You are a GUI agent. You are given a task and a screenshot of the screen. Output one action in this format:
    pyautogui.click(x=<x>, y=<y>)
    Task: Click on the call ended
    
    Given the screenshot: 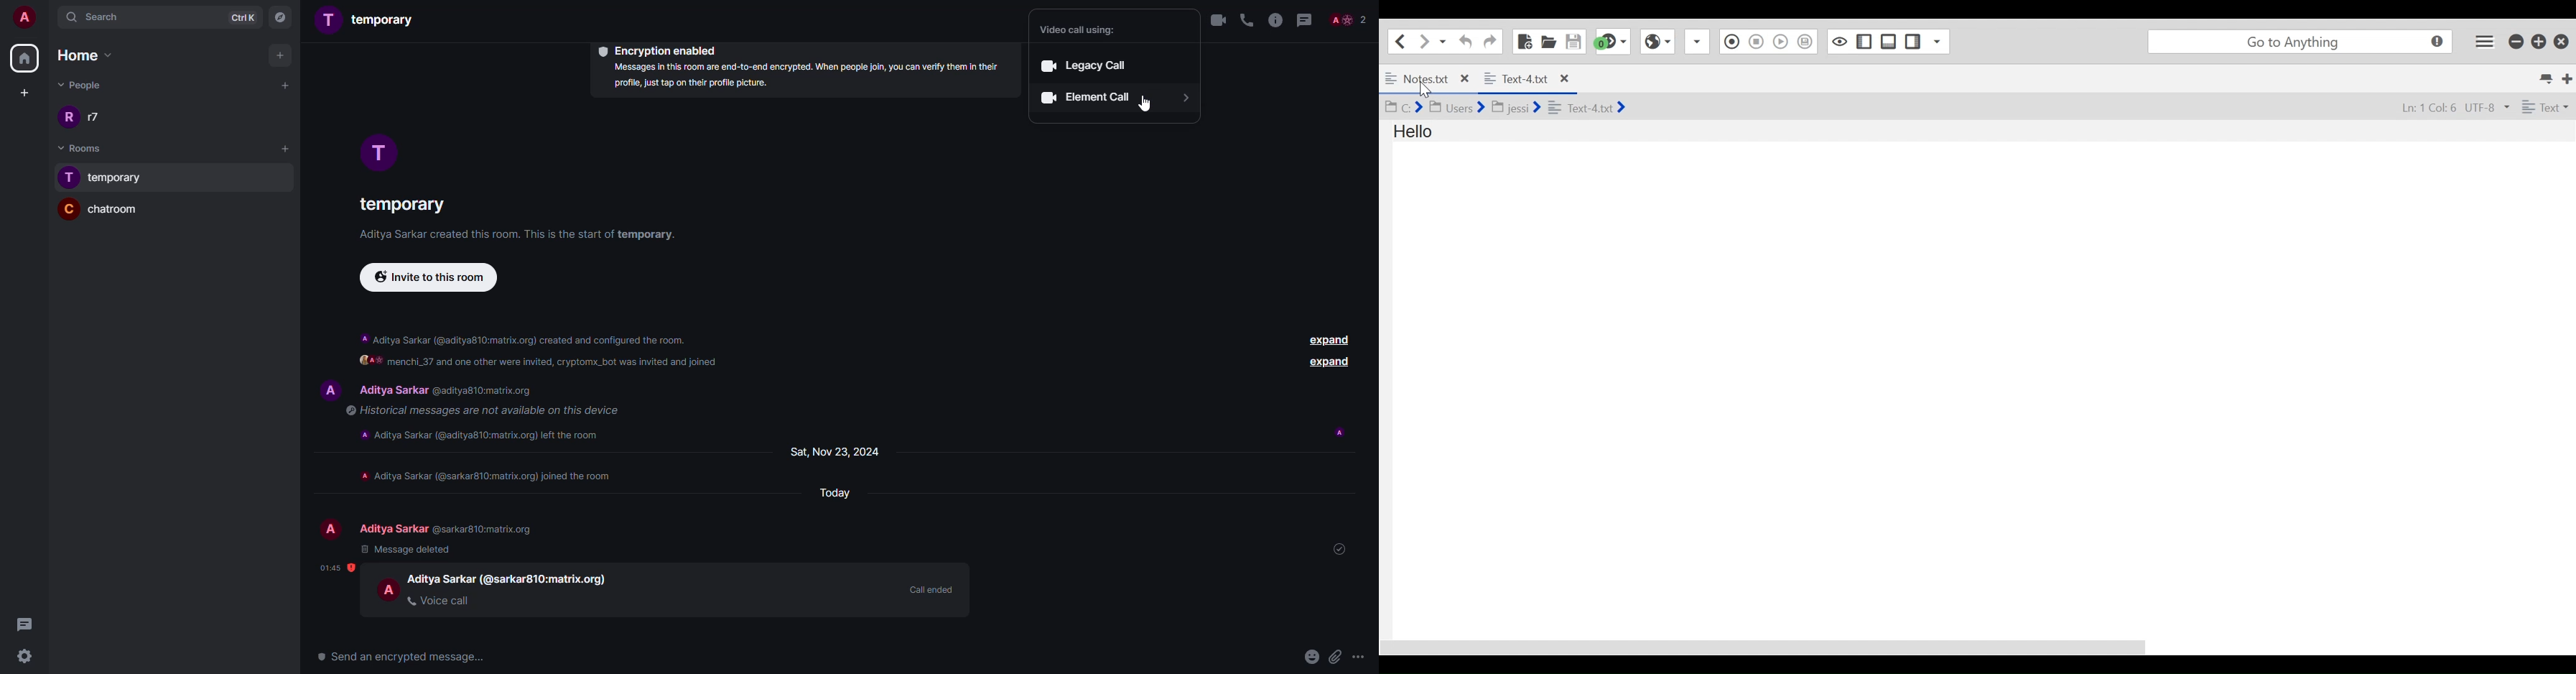 What is the action you would take?
    pyautogui.click(x=929, y=588)
    